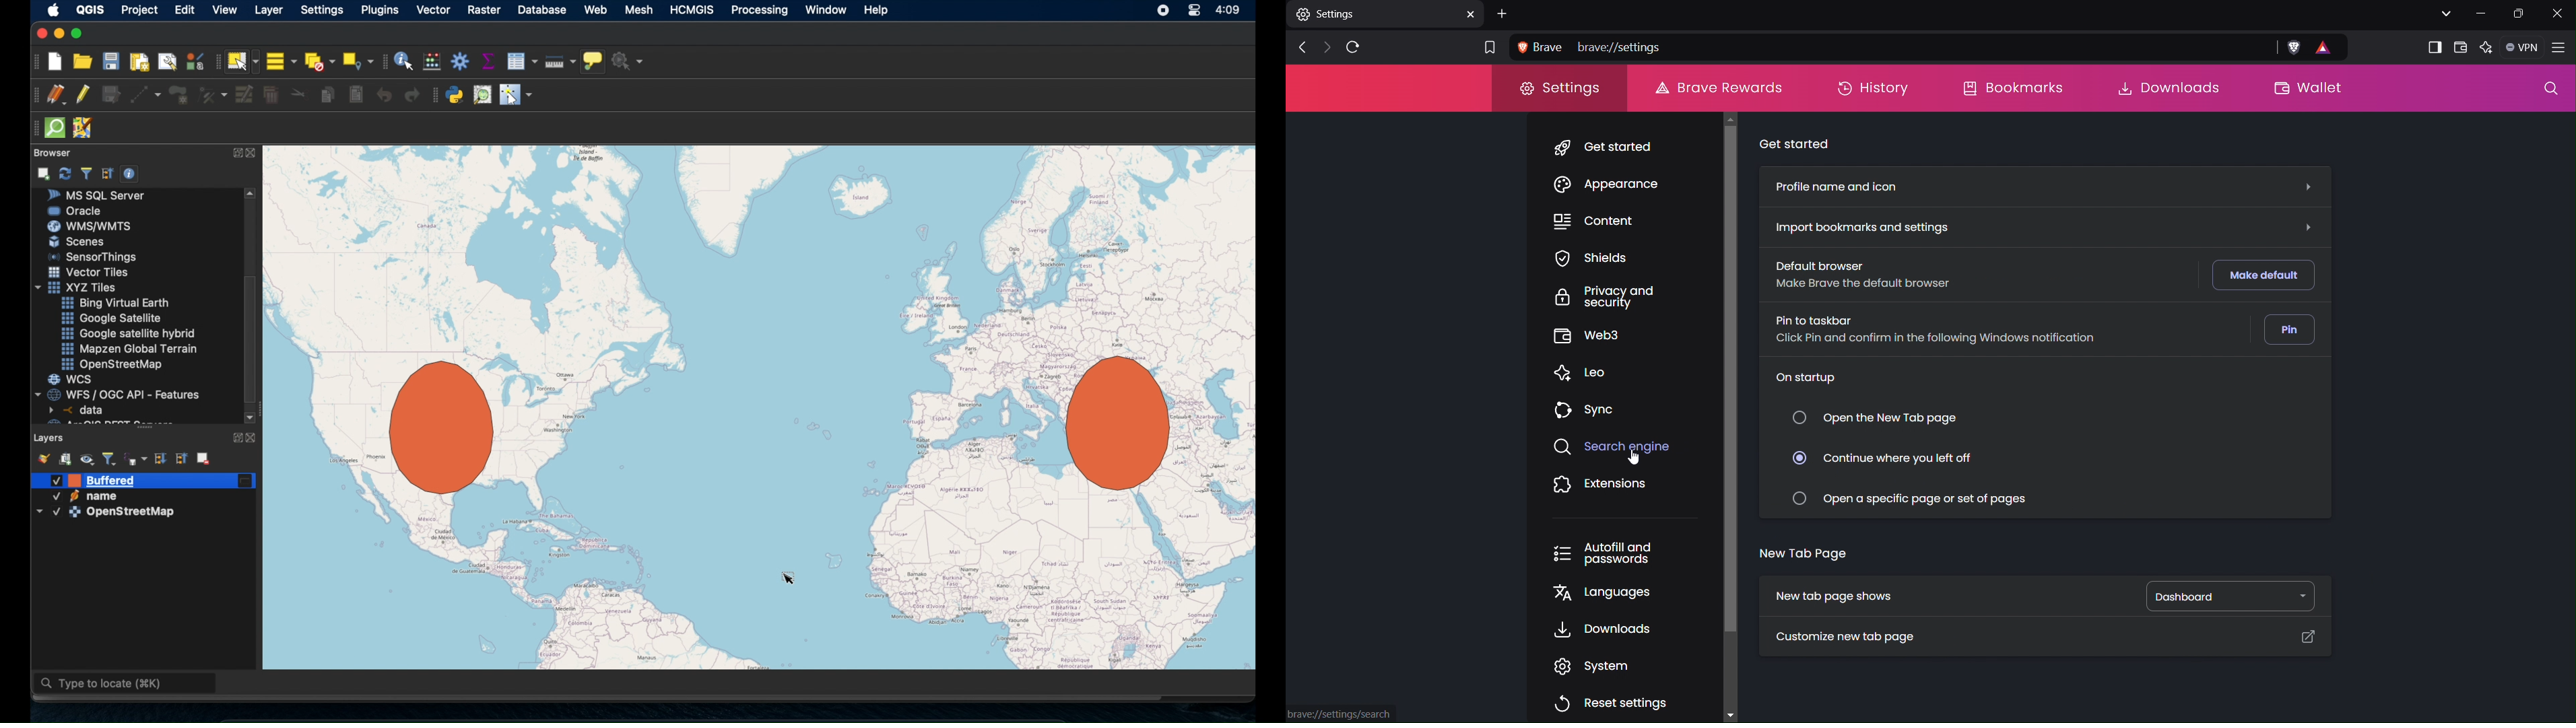 The image size is (2576, 728). Describe the element at coordinates (1918, 497) in the screenshot. I see `Open a specific page or set of pags` at that location.